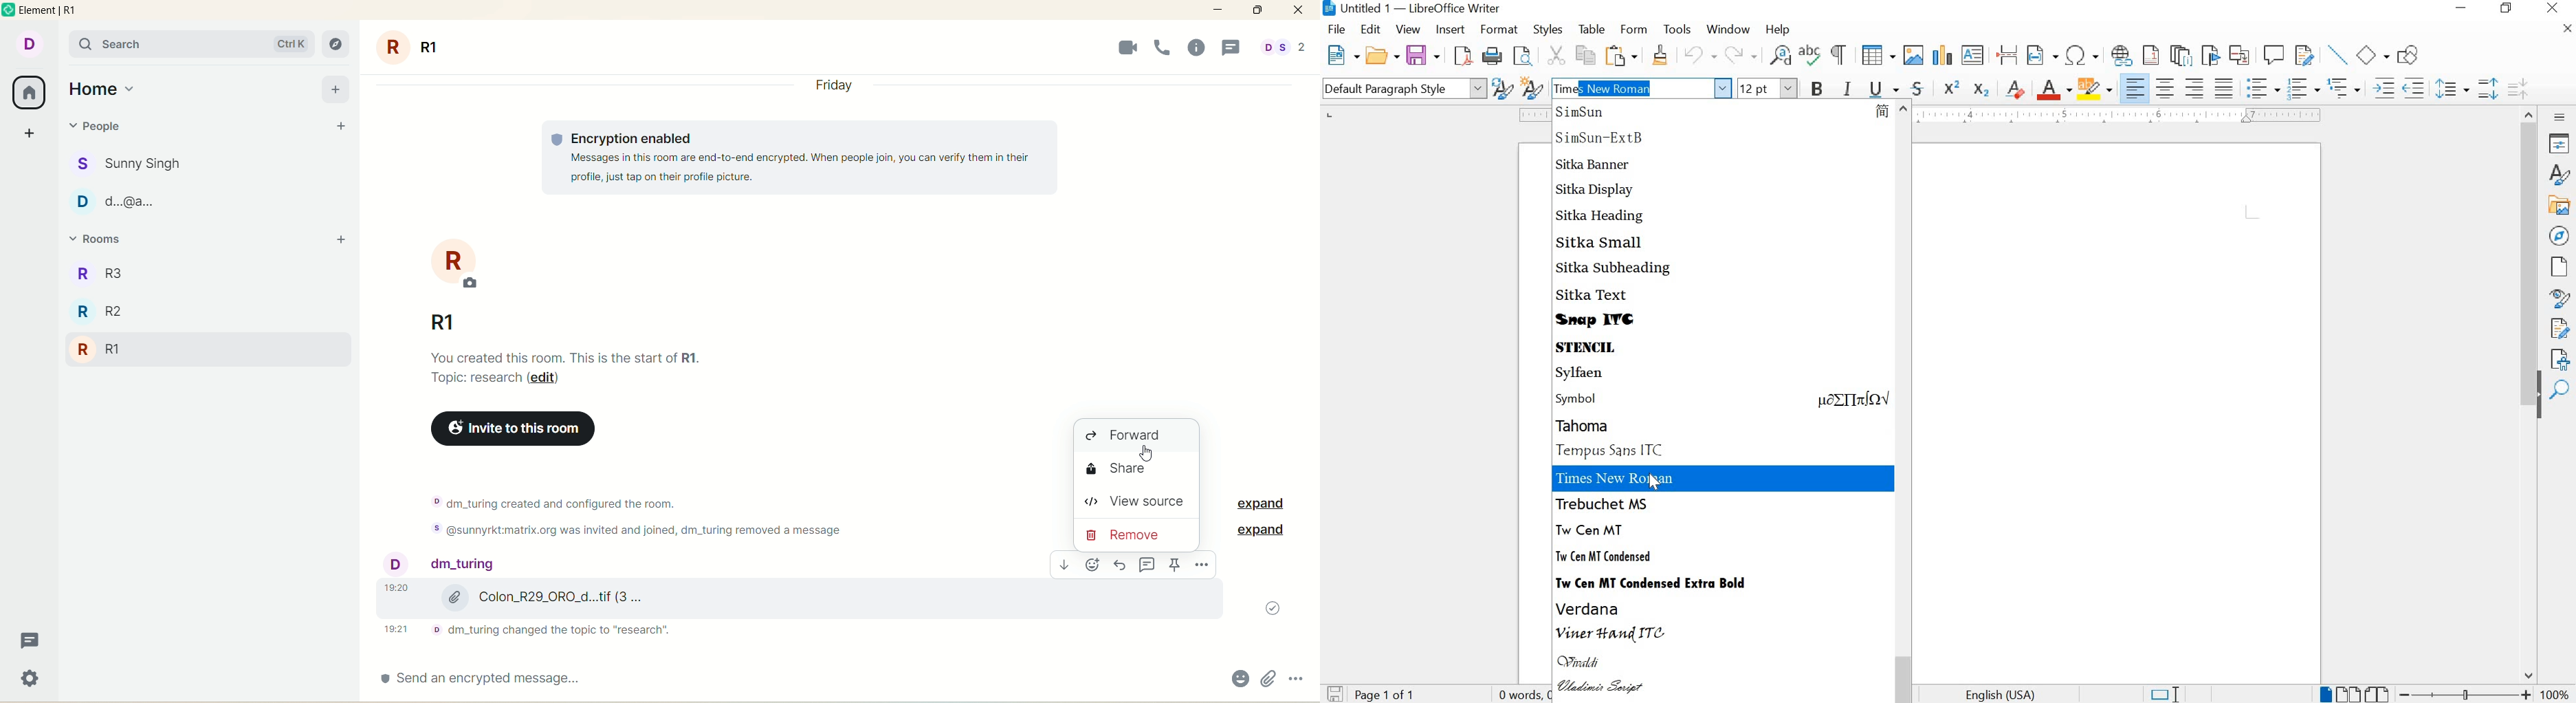 The image size is (2576, 728). Describe the element at coordinates (2557, 266) in the screenshot. I see `PAGE` at that location.